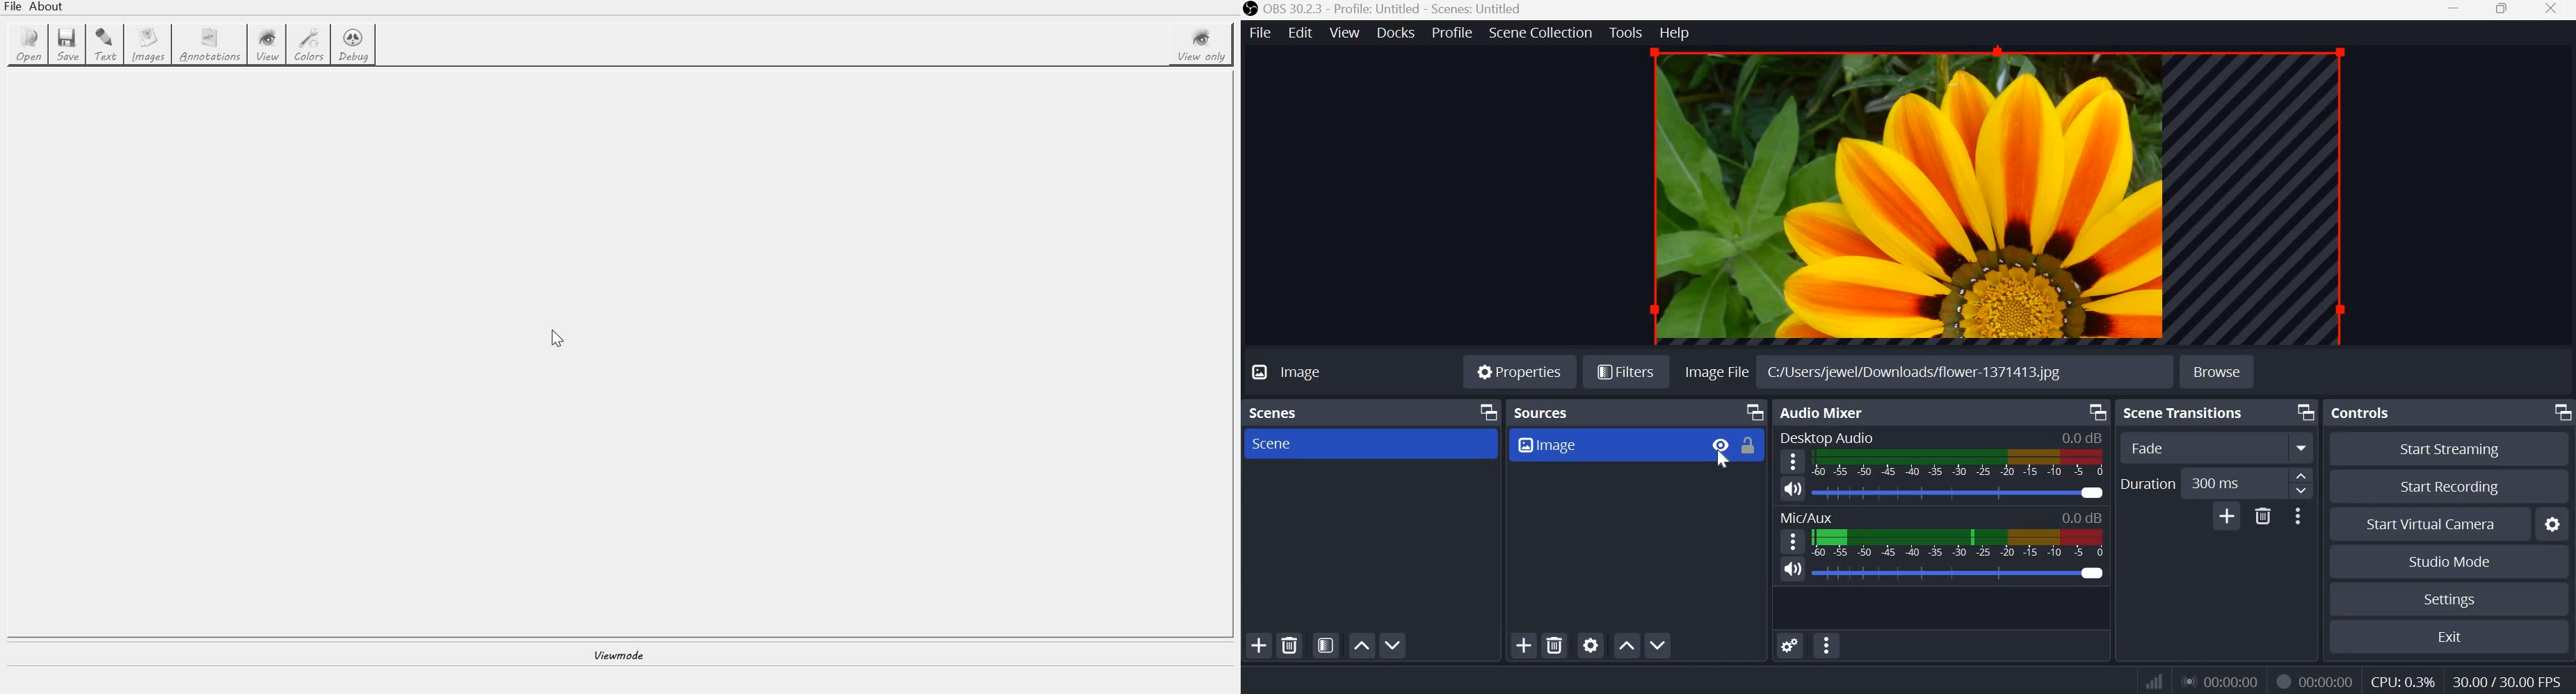 The image size is (2576, 700). Describe the element at coordinates (1393, 646) in the screenshot. I see `Move scene down` at that location.